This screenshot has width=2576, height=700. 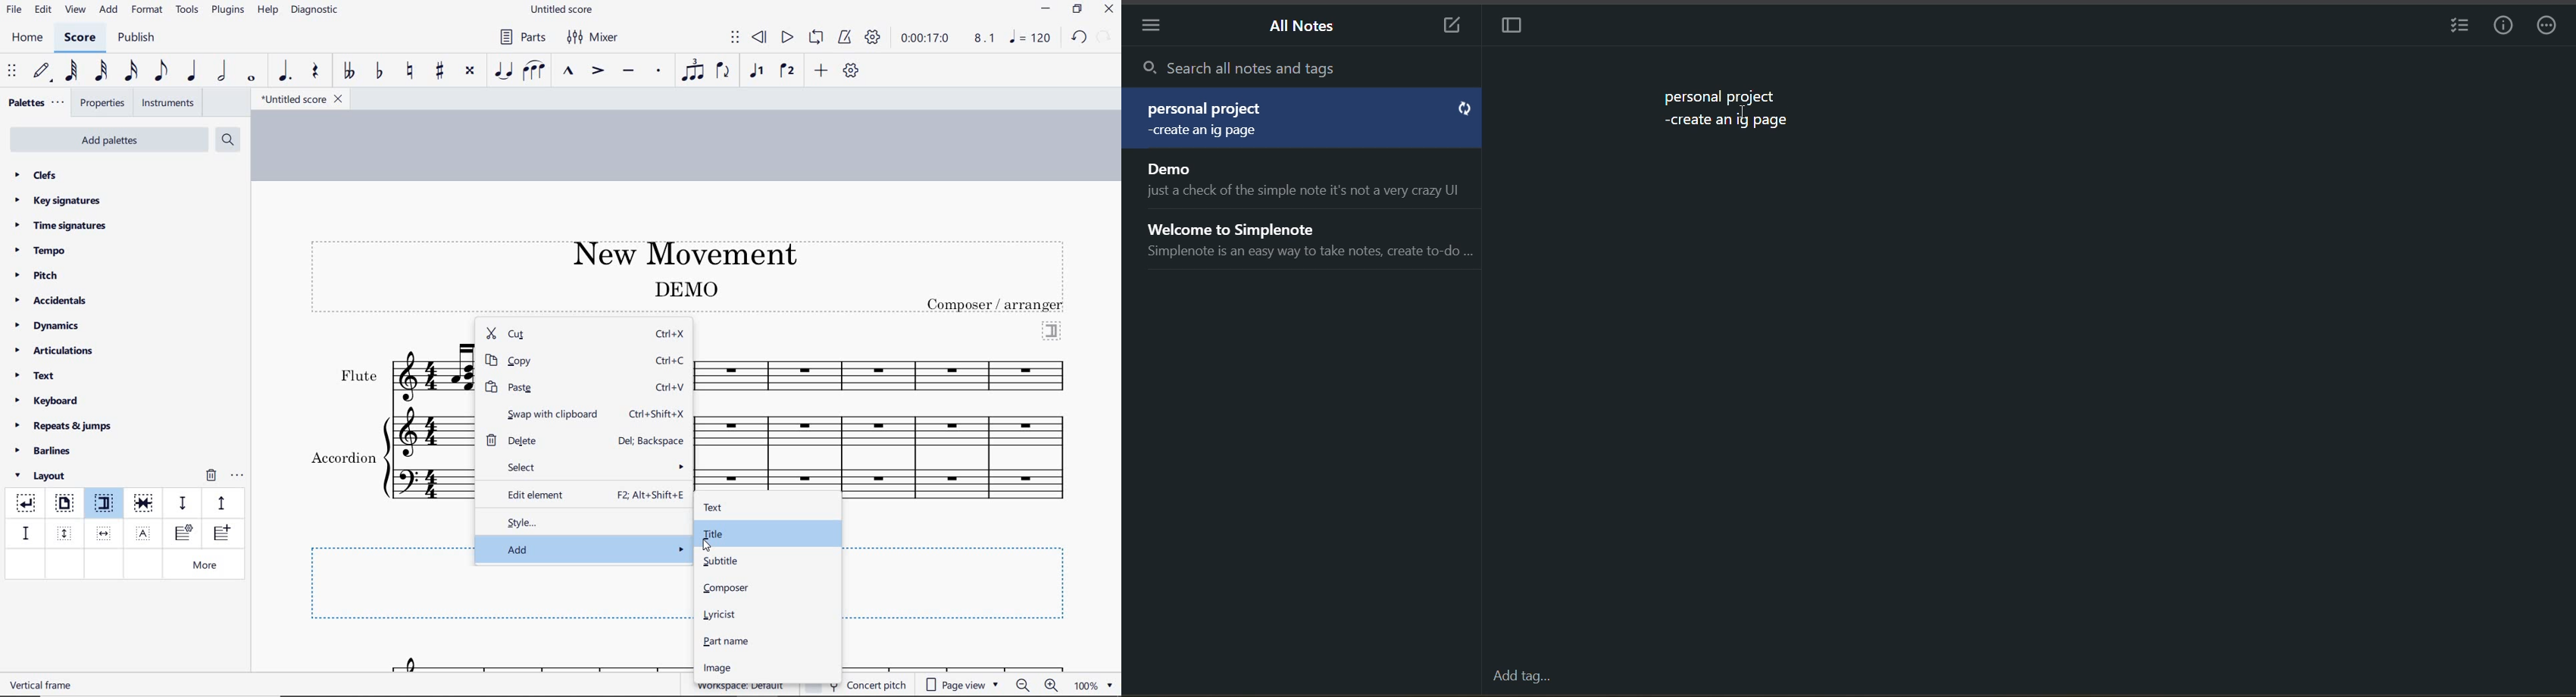 What do you see at coordinates (722, 615) in the screenshot?
I see `Lyricist` at bounding box center [722, 615].